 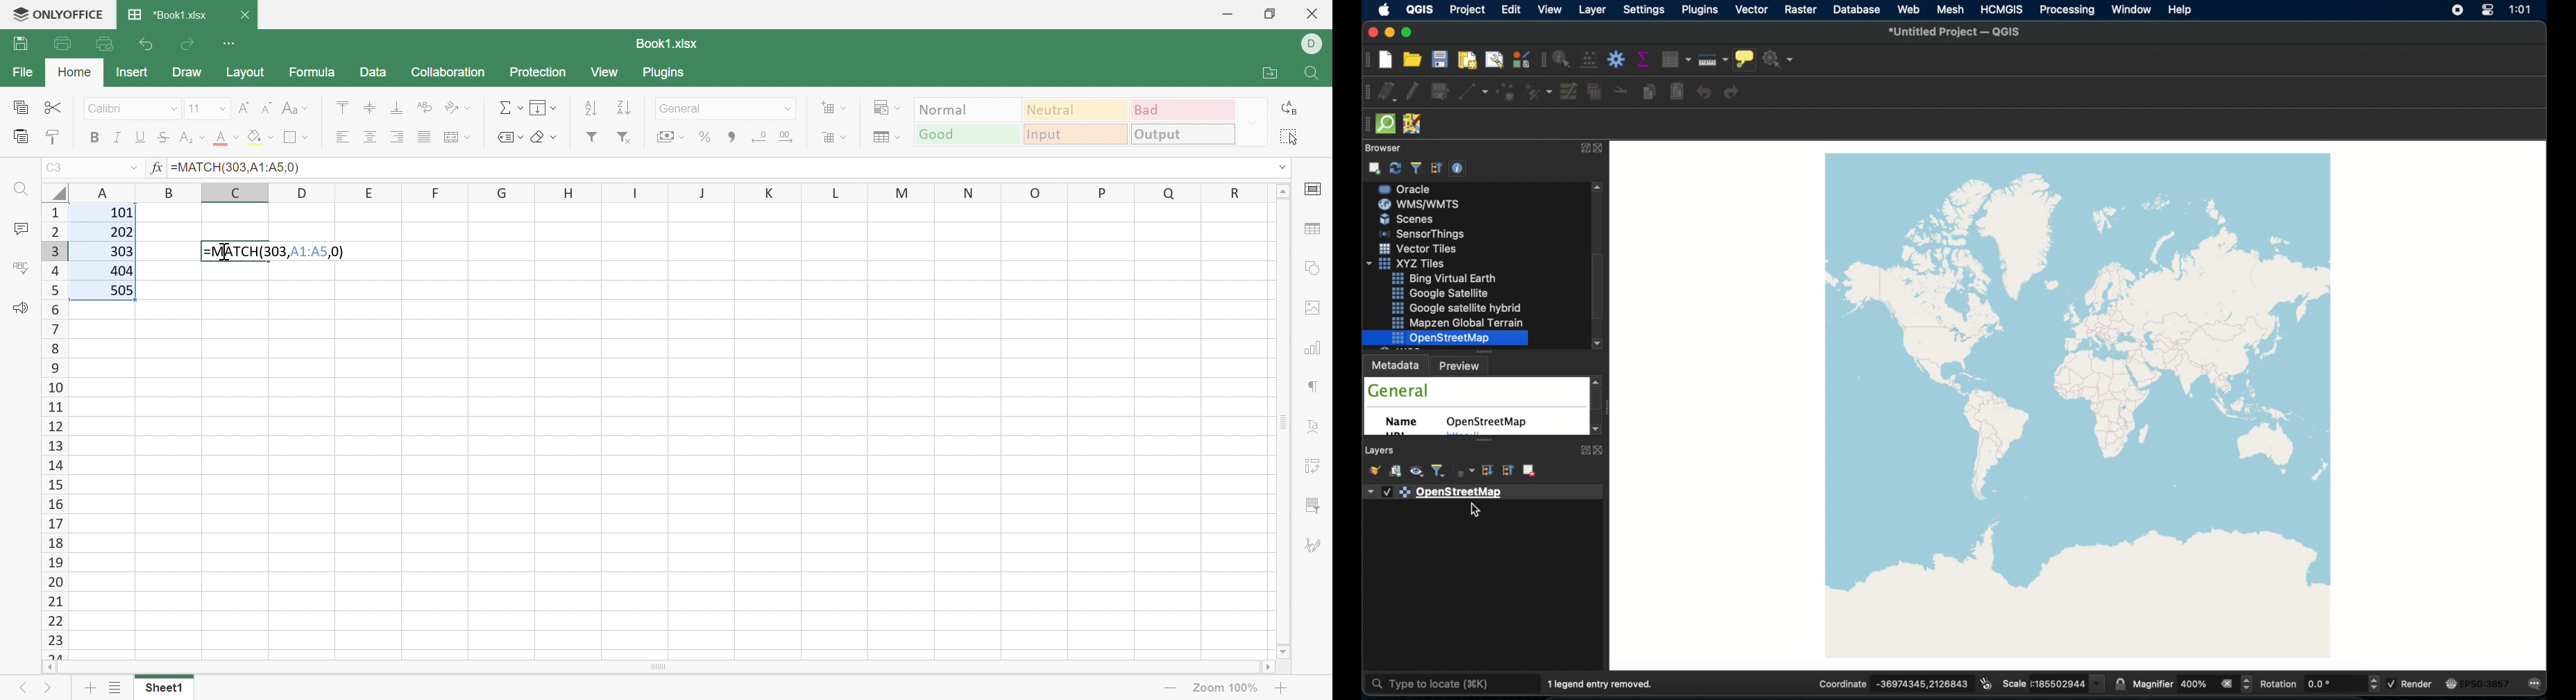 I want to click on Align center, so click(x=373, y=135).